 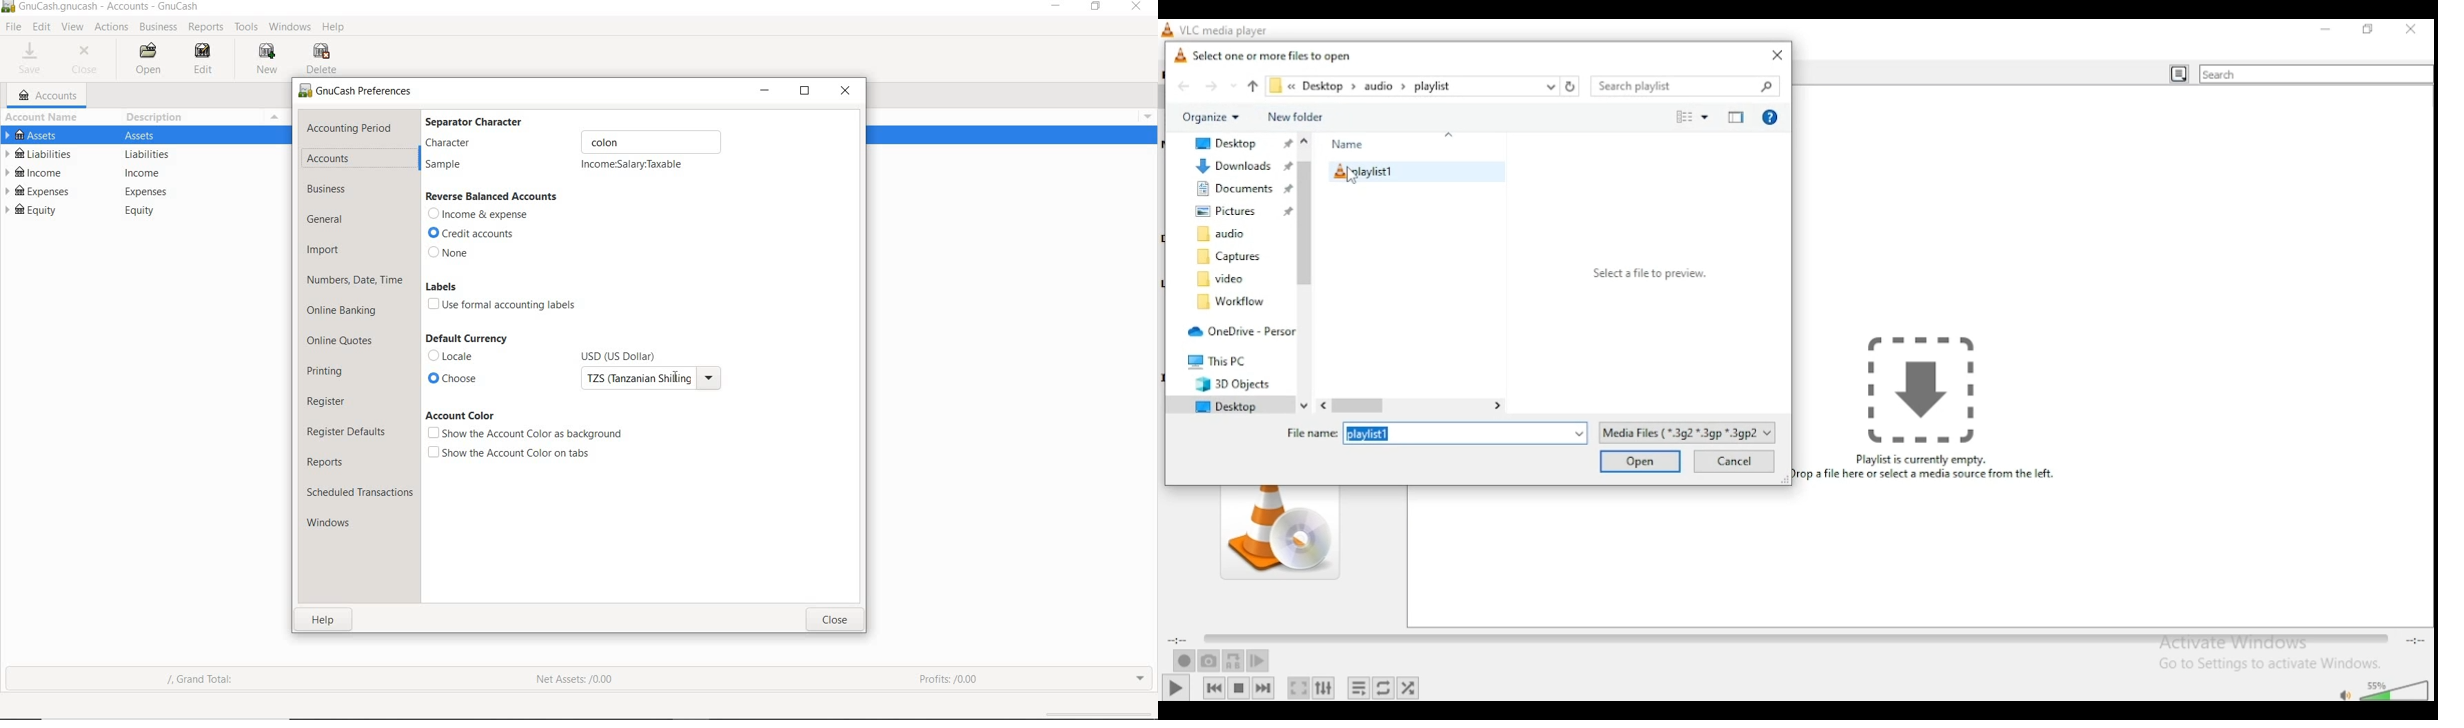 What do you see at coordinates (449, 166) in the screenshot?
I see `sample` at bounding box center [449, 166].